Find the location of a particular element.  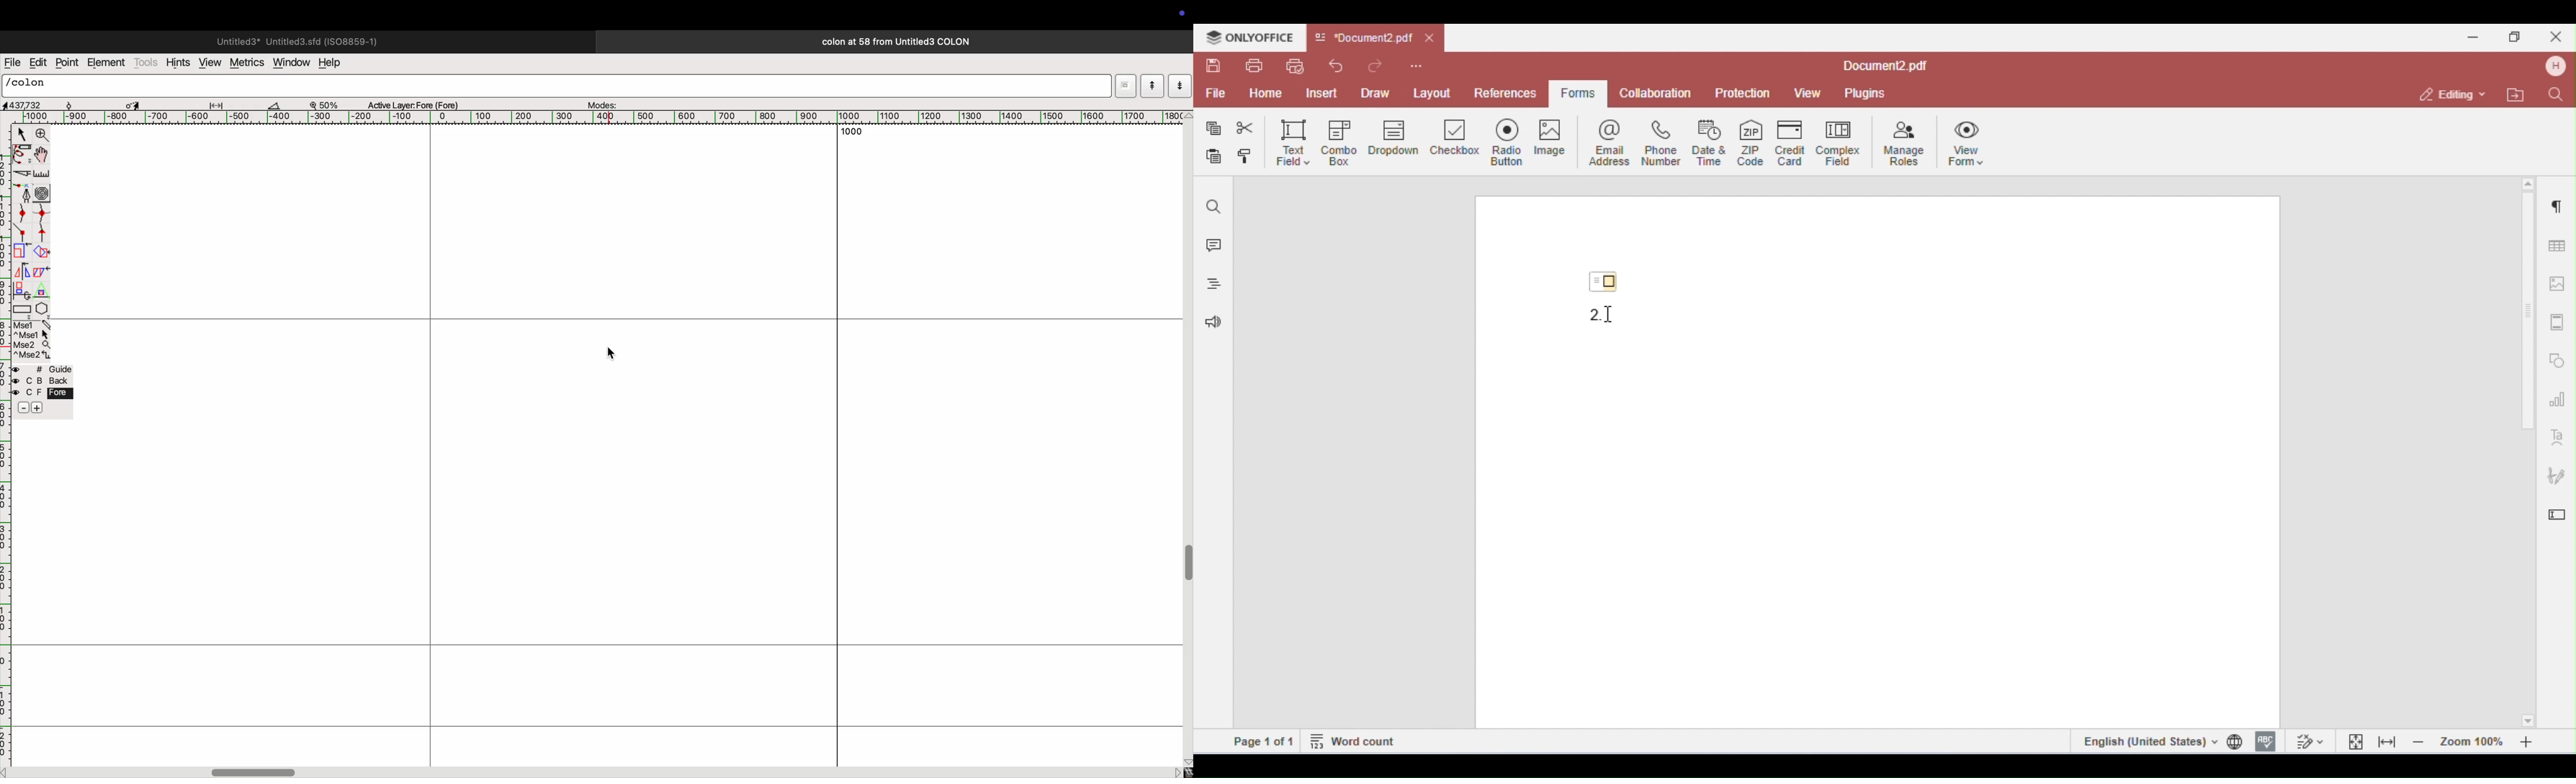

hwlp is located at coordinates (336, 64).